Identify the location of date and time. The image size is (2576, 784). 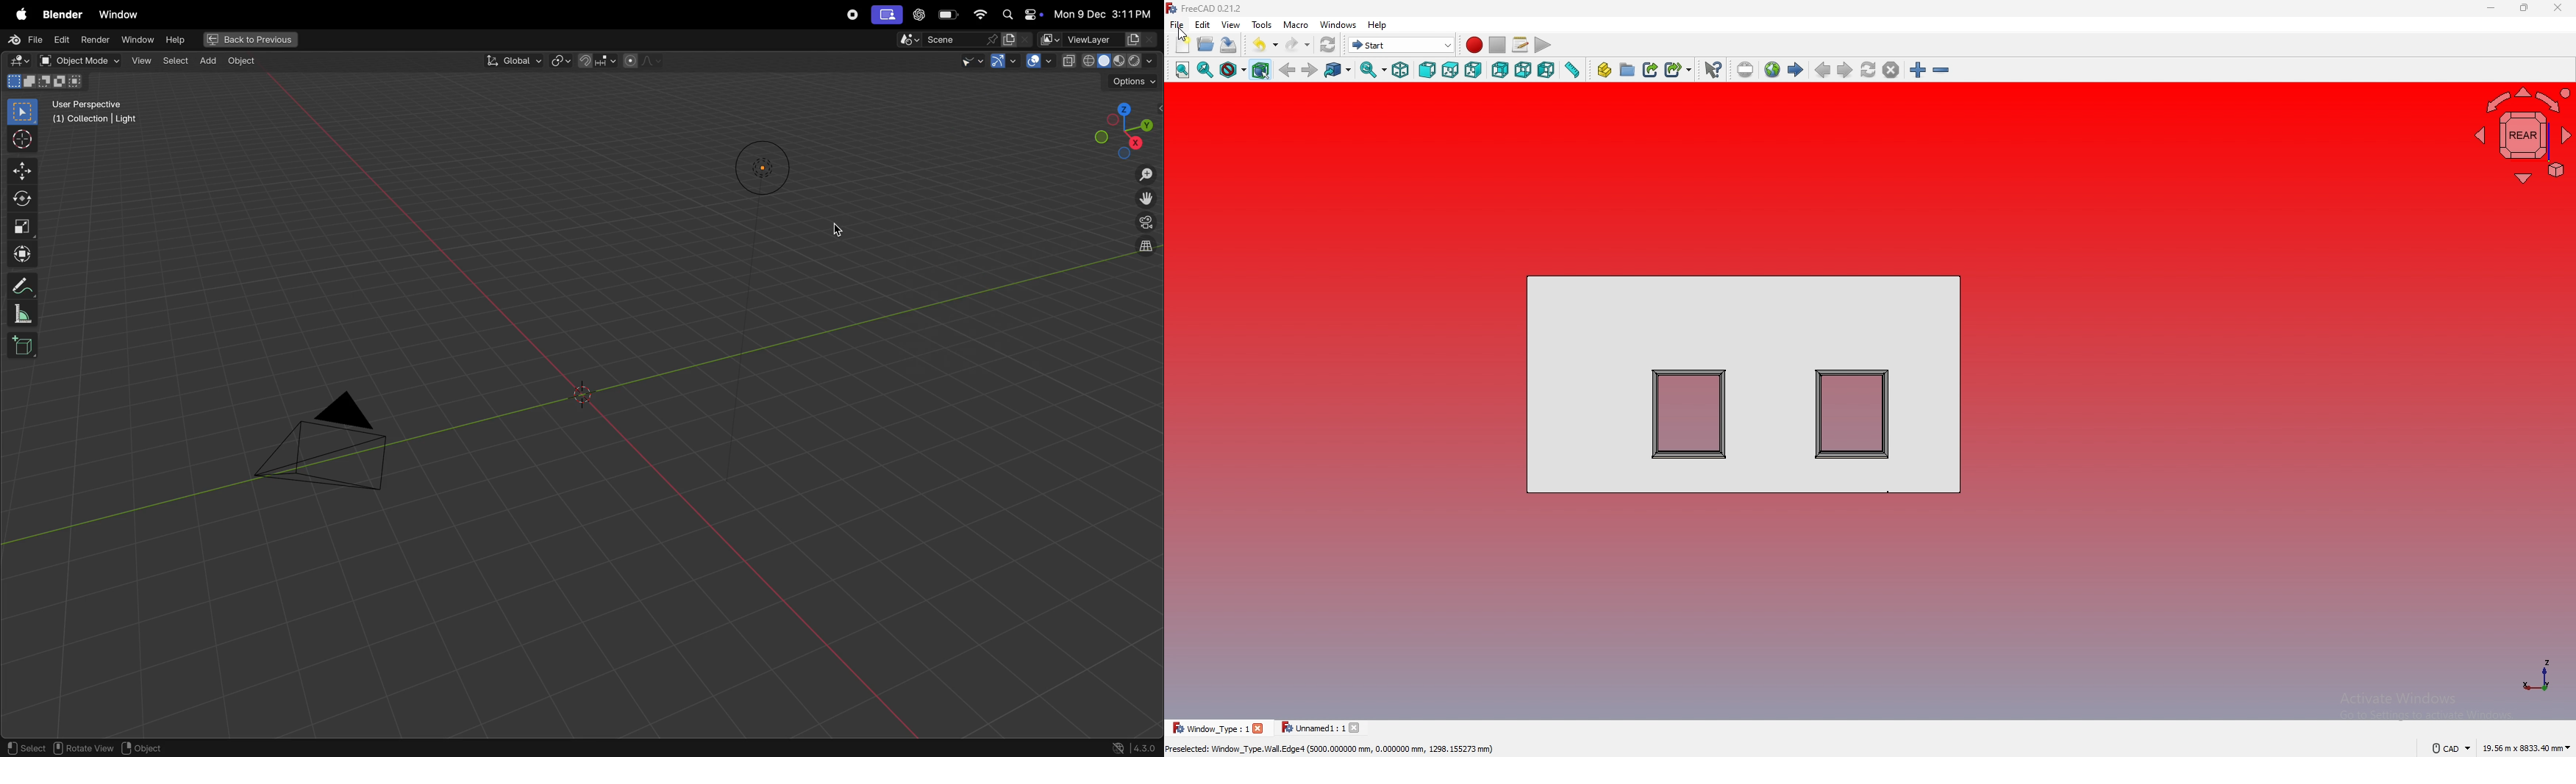
(1103, 13).